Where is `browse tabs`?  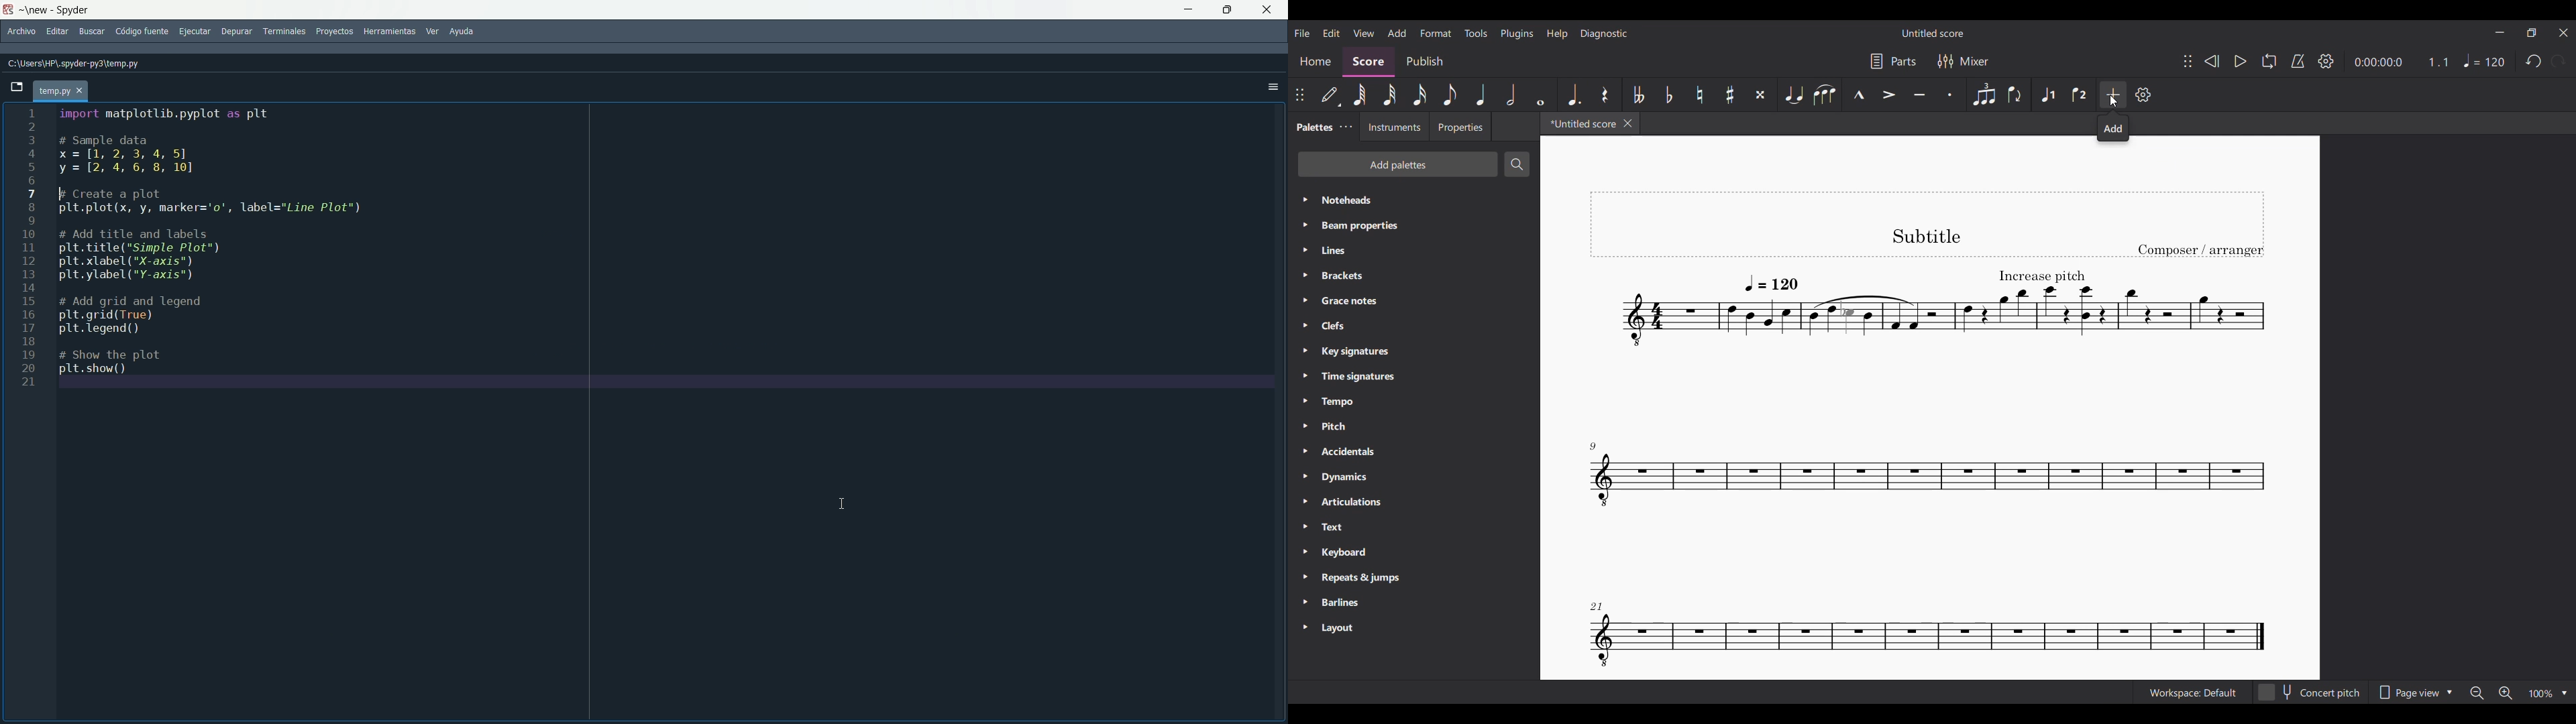 browse tabs is located at coordinates (16, 87).